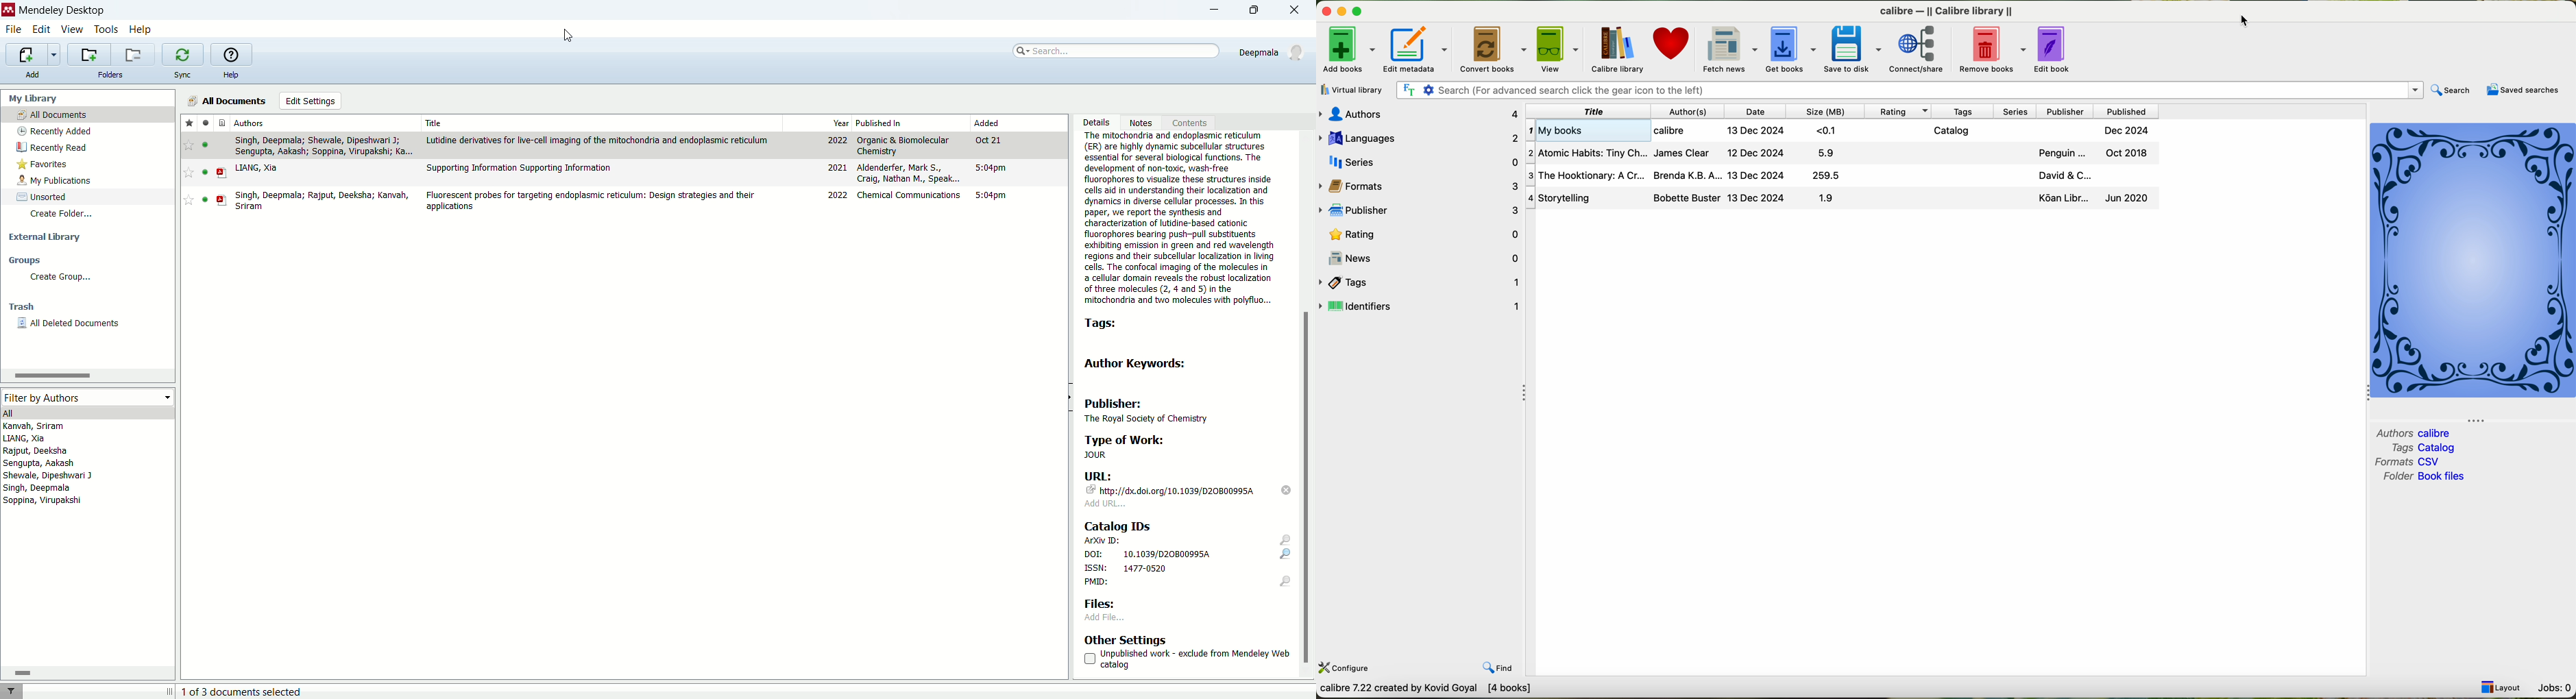 The width and height of the screenshot is (2576, 700). I want to click on vertical scroll bar, so click(1308, 404).